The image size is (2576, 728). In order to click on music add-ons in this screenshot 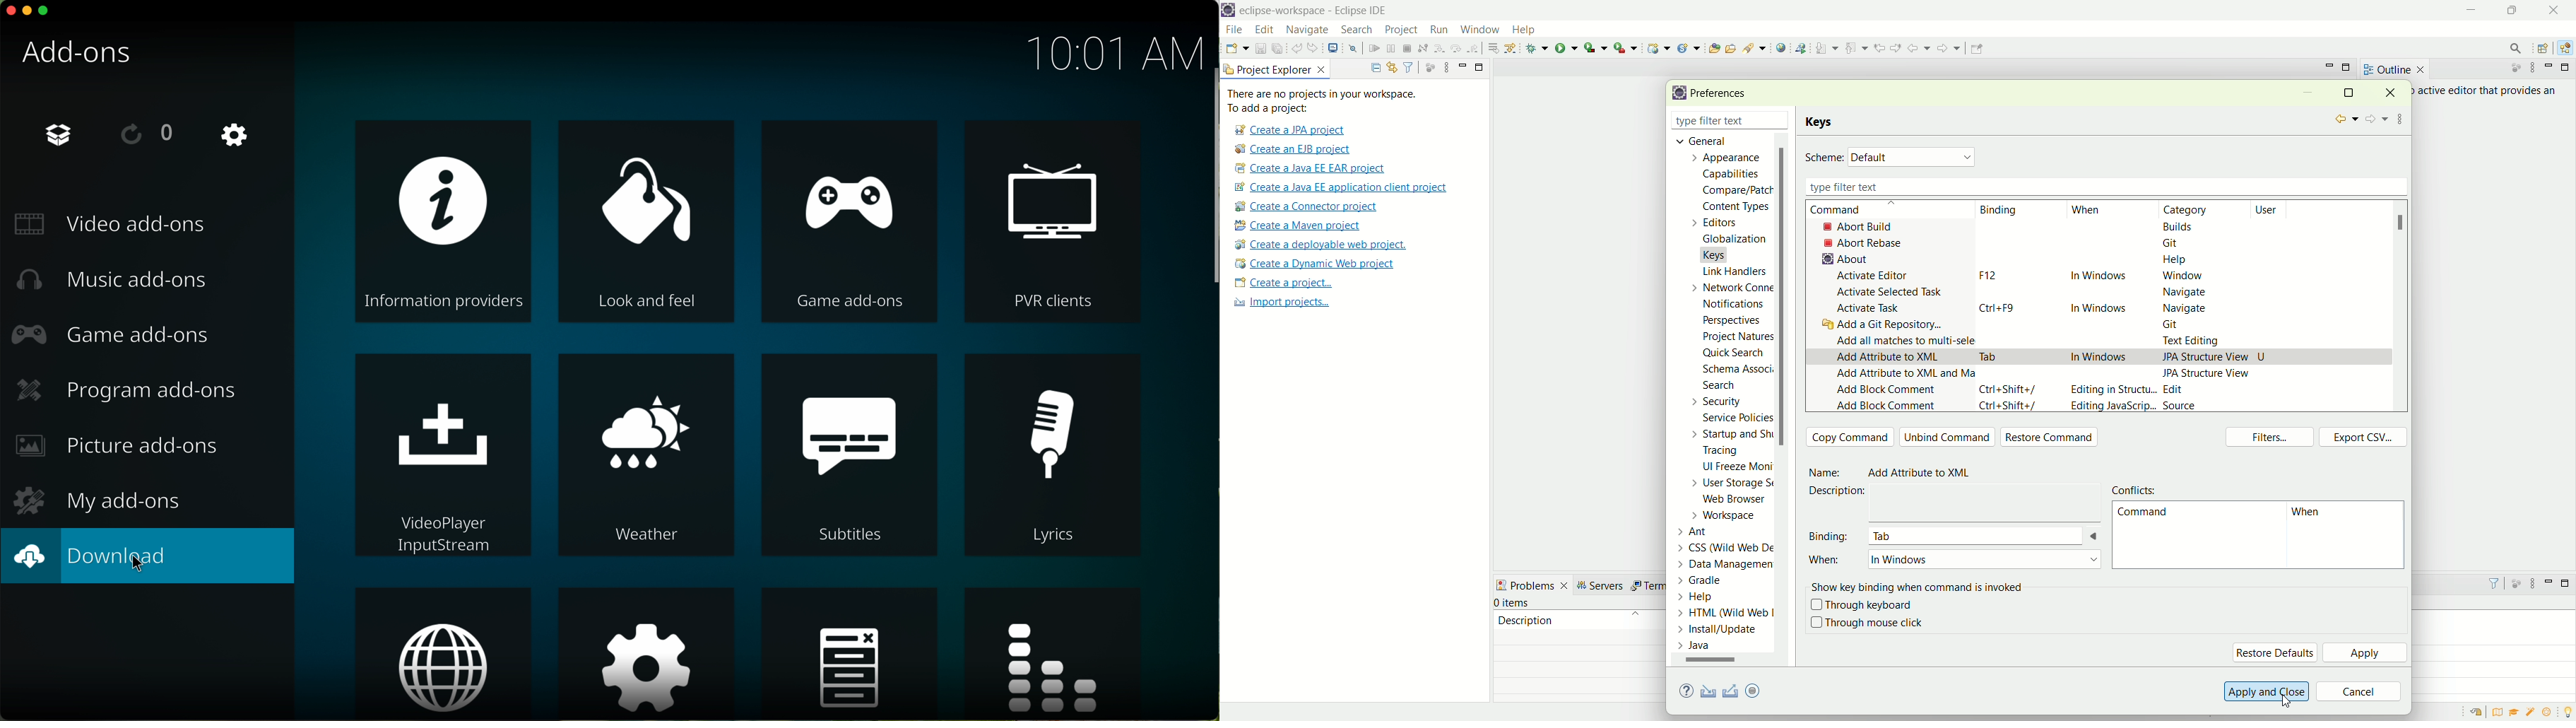, I will do `click(116, 280)`.